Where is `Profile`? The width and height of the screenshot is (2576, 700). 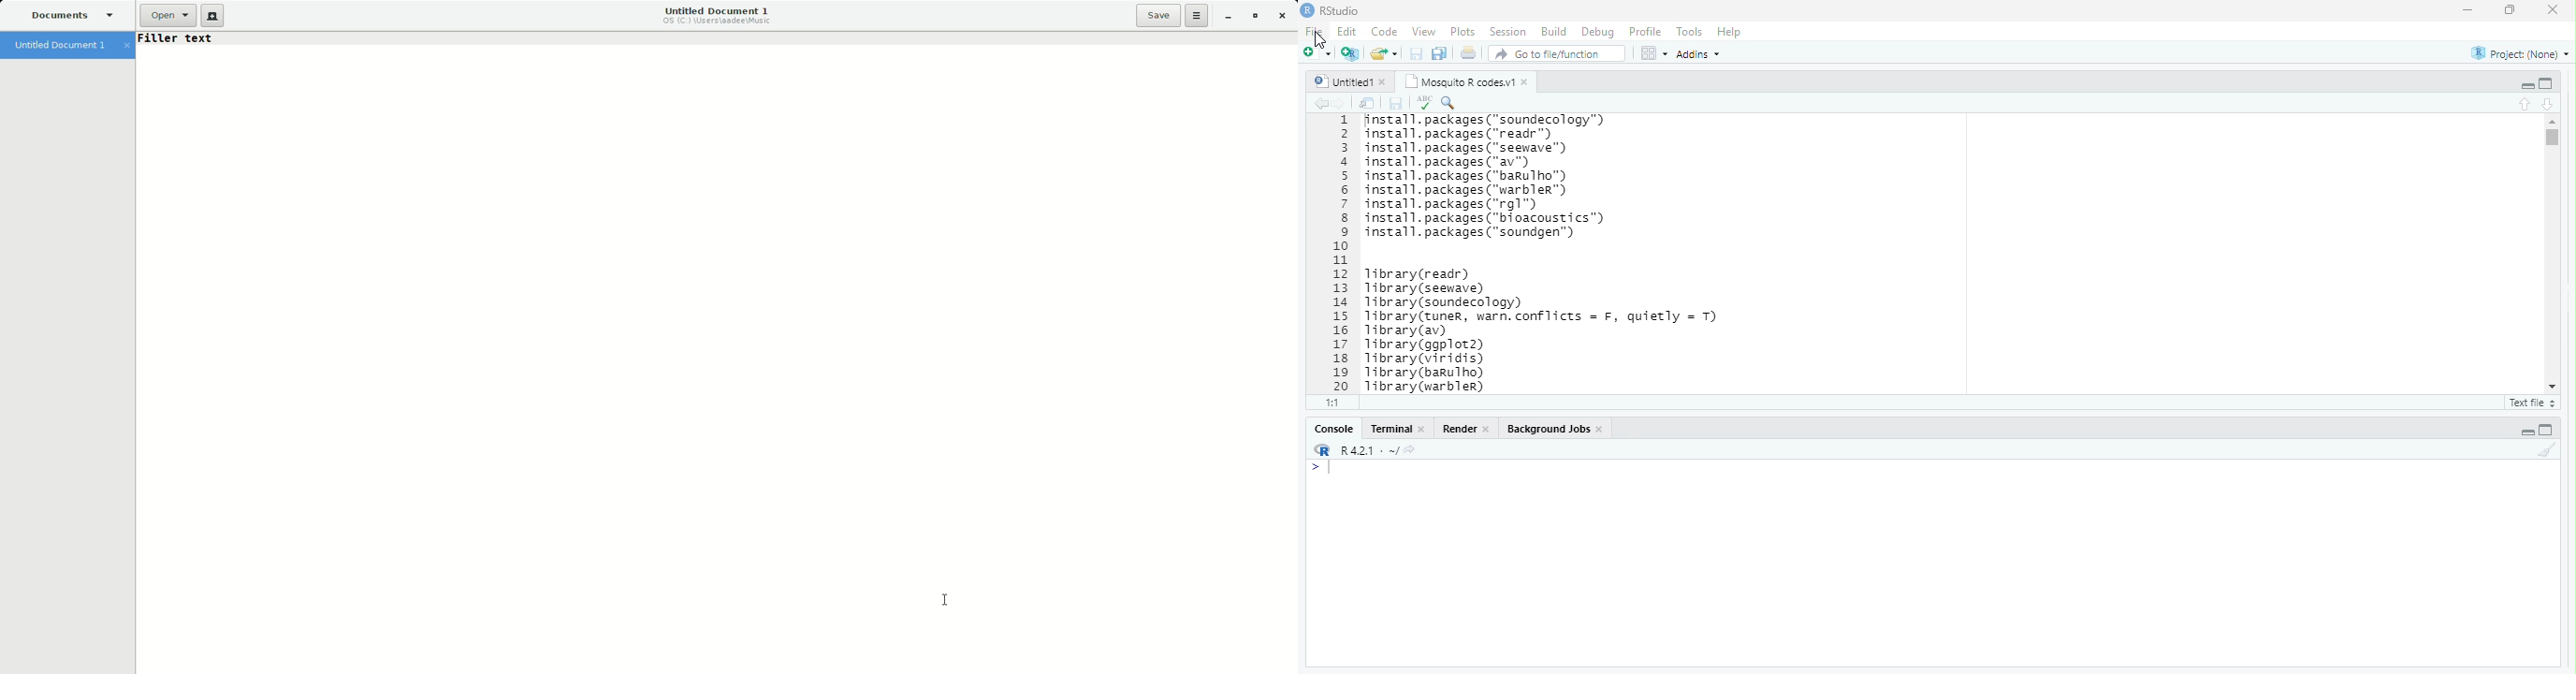 Profile is located at coordinates (1647, 31).